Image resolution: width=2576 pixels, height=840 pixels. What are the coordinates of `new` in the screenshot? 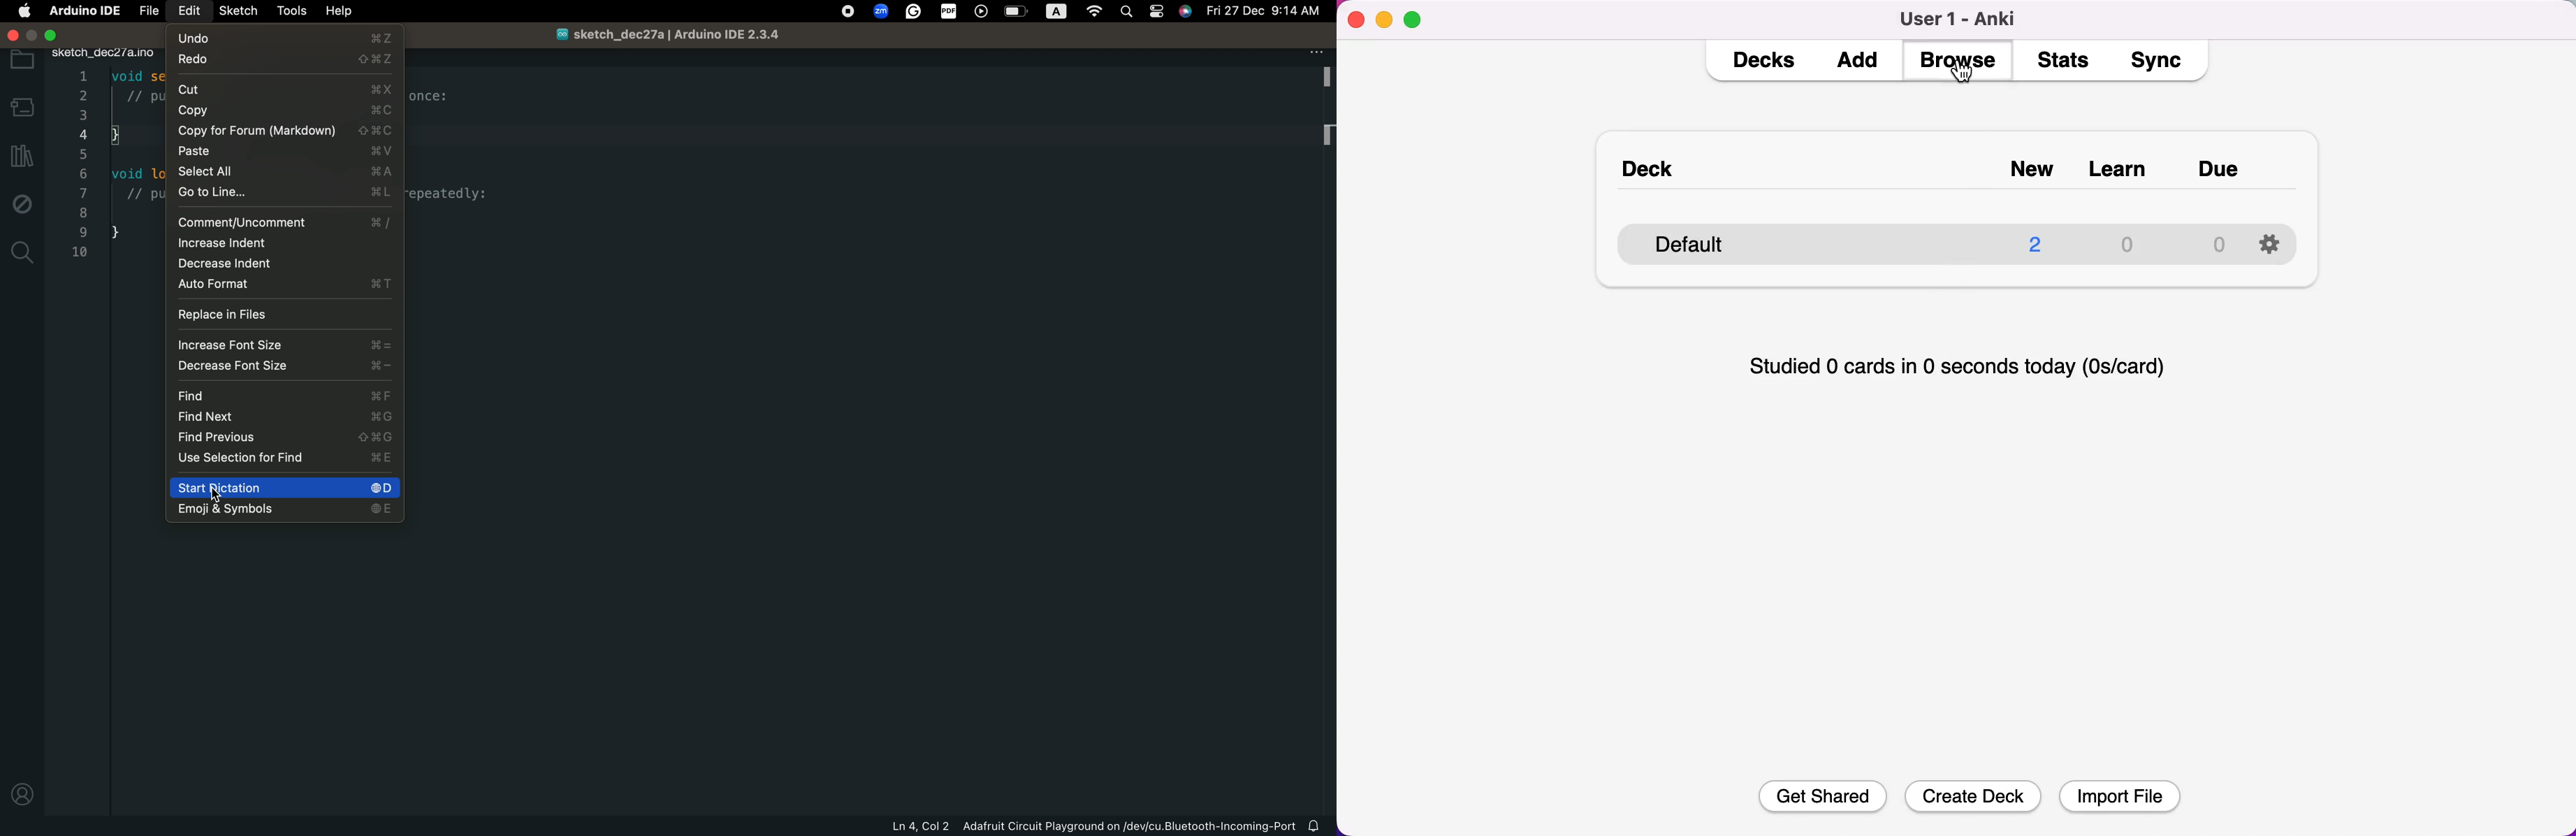 It's located at (2035, 171).